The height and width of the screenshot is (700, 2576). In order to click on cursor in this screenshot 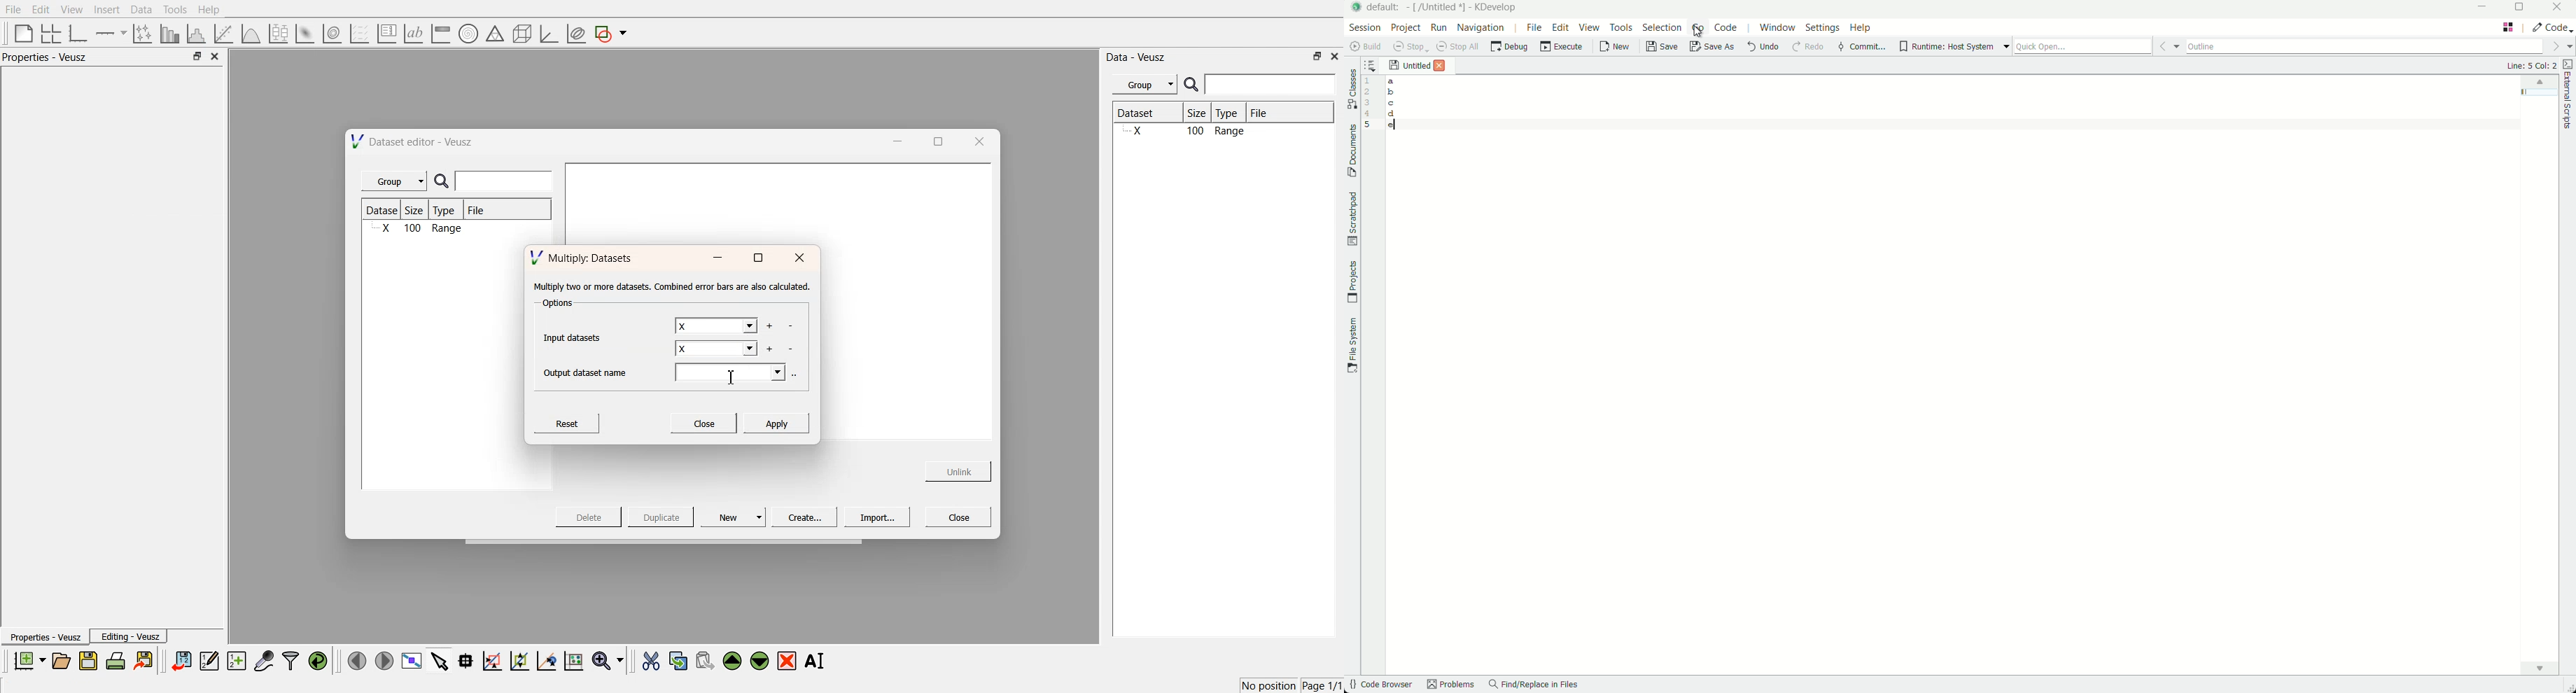, I will do `click(734, 377)`.